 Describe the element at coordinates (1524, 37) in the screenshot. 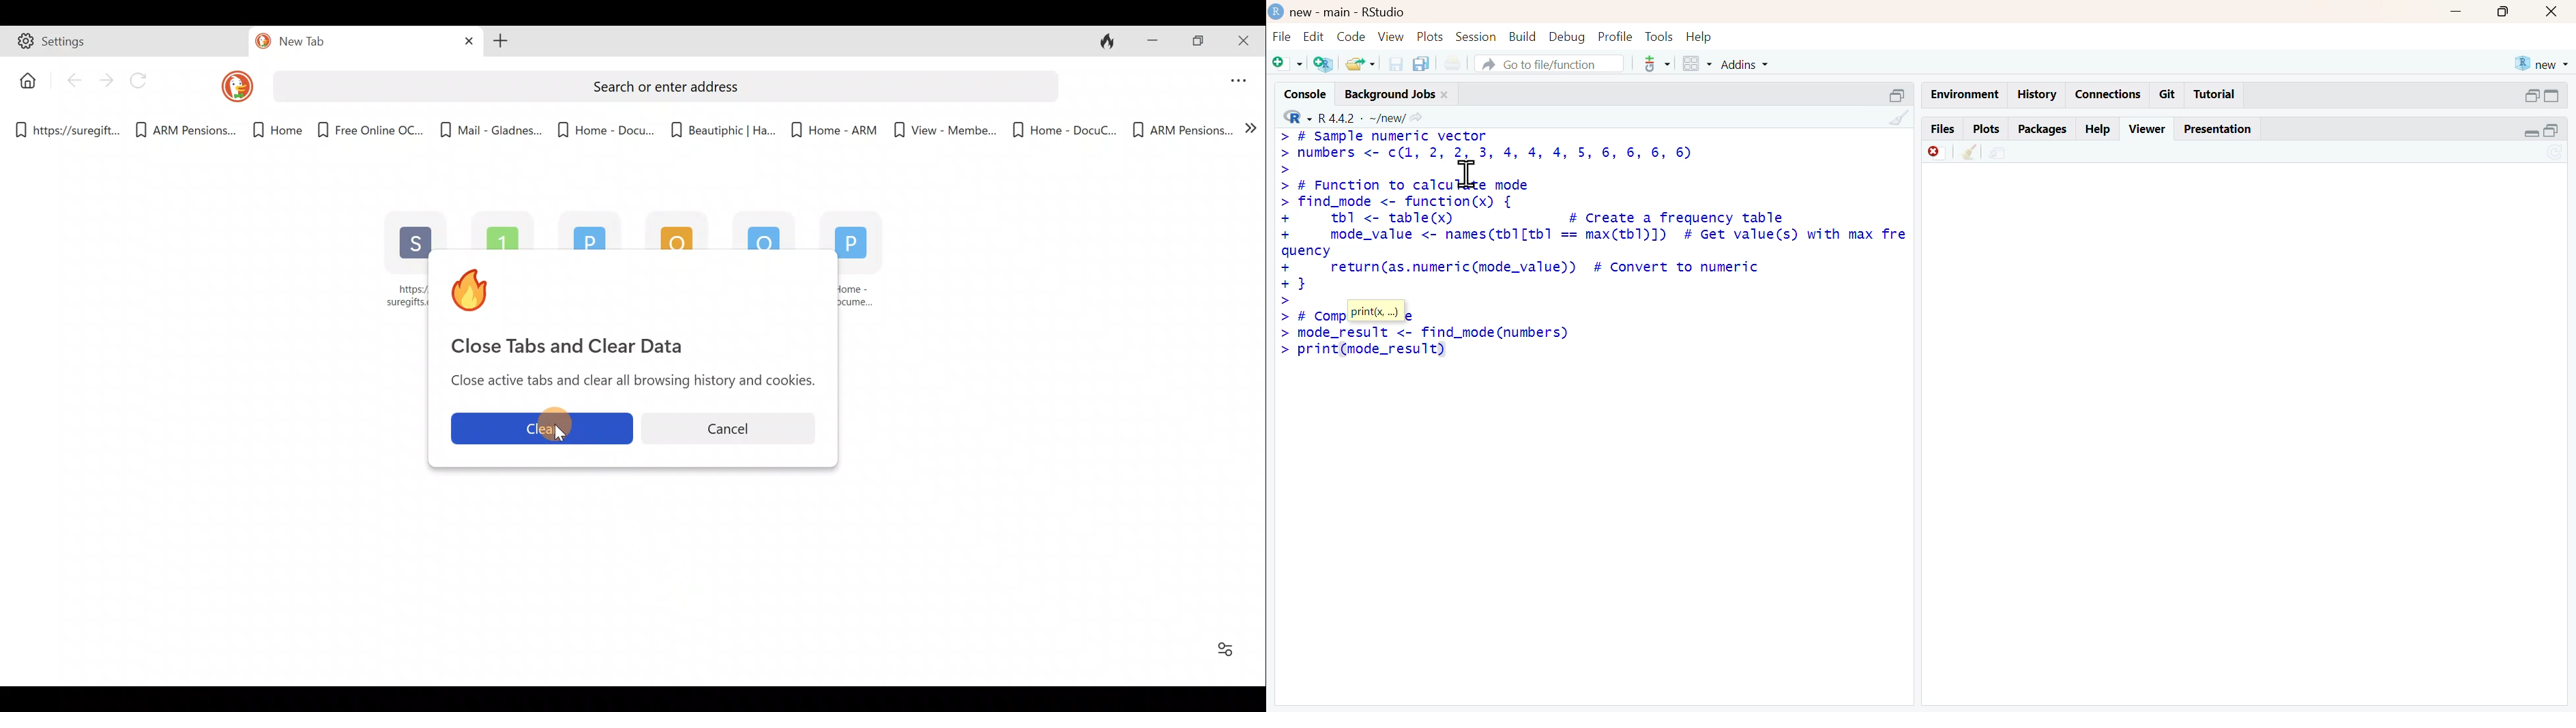

I see `build` at that location.